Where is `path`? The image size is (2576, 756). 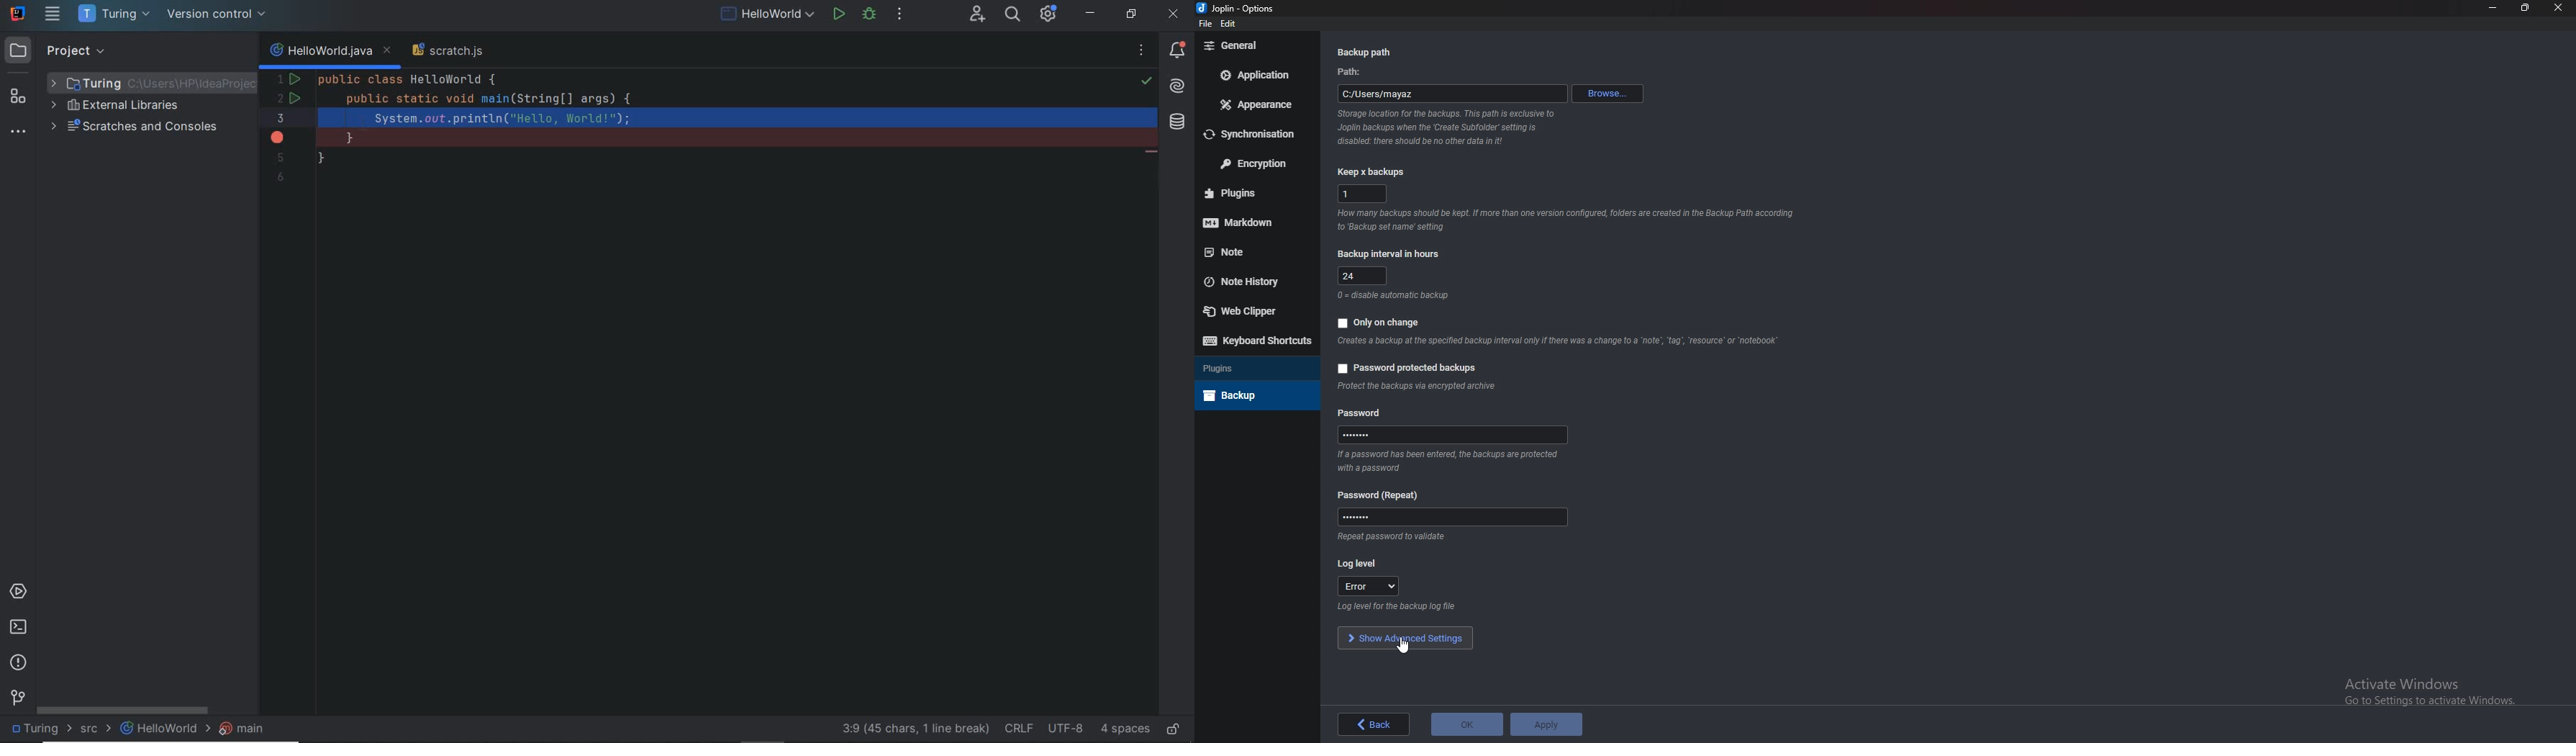
path is located at coordinates (1452, 94).